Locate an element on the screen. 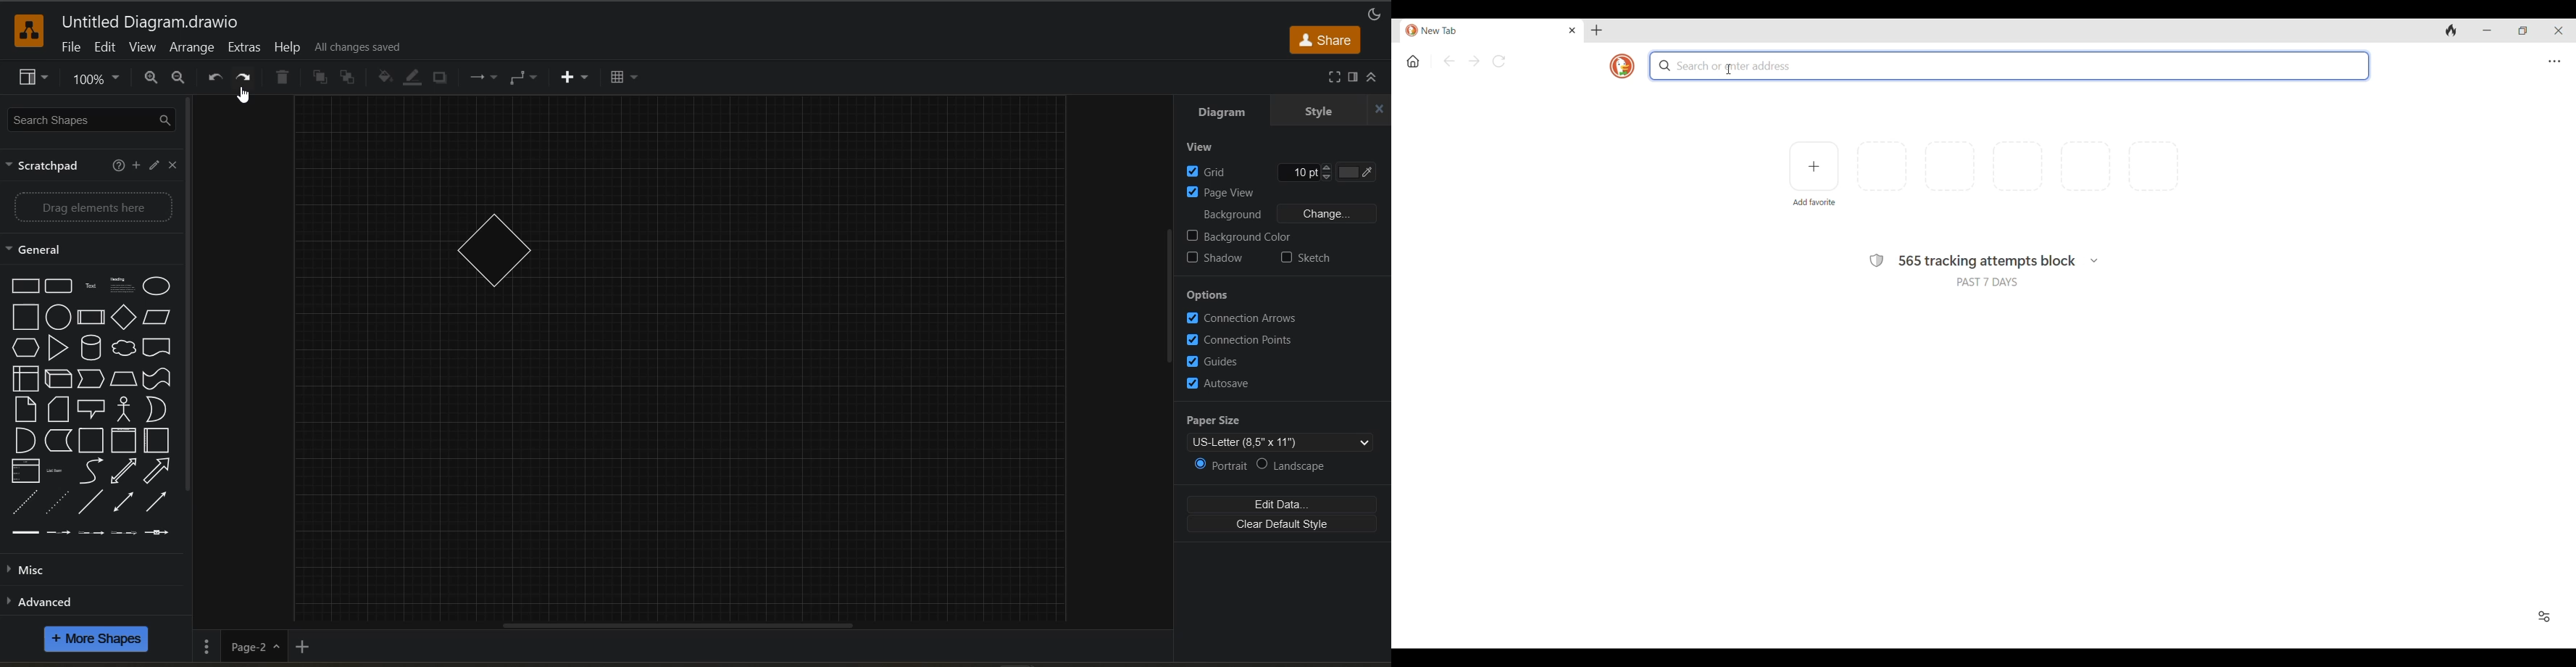  link is located at coordinates (27, 534).